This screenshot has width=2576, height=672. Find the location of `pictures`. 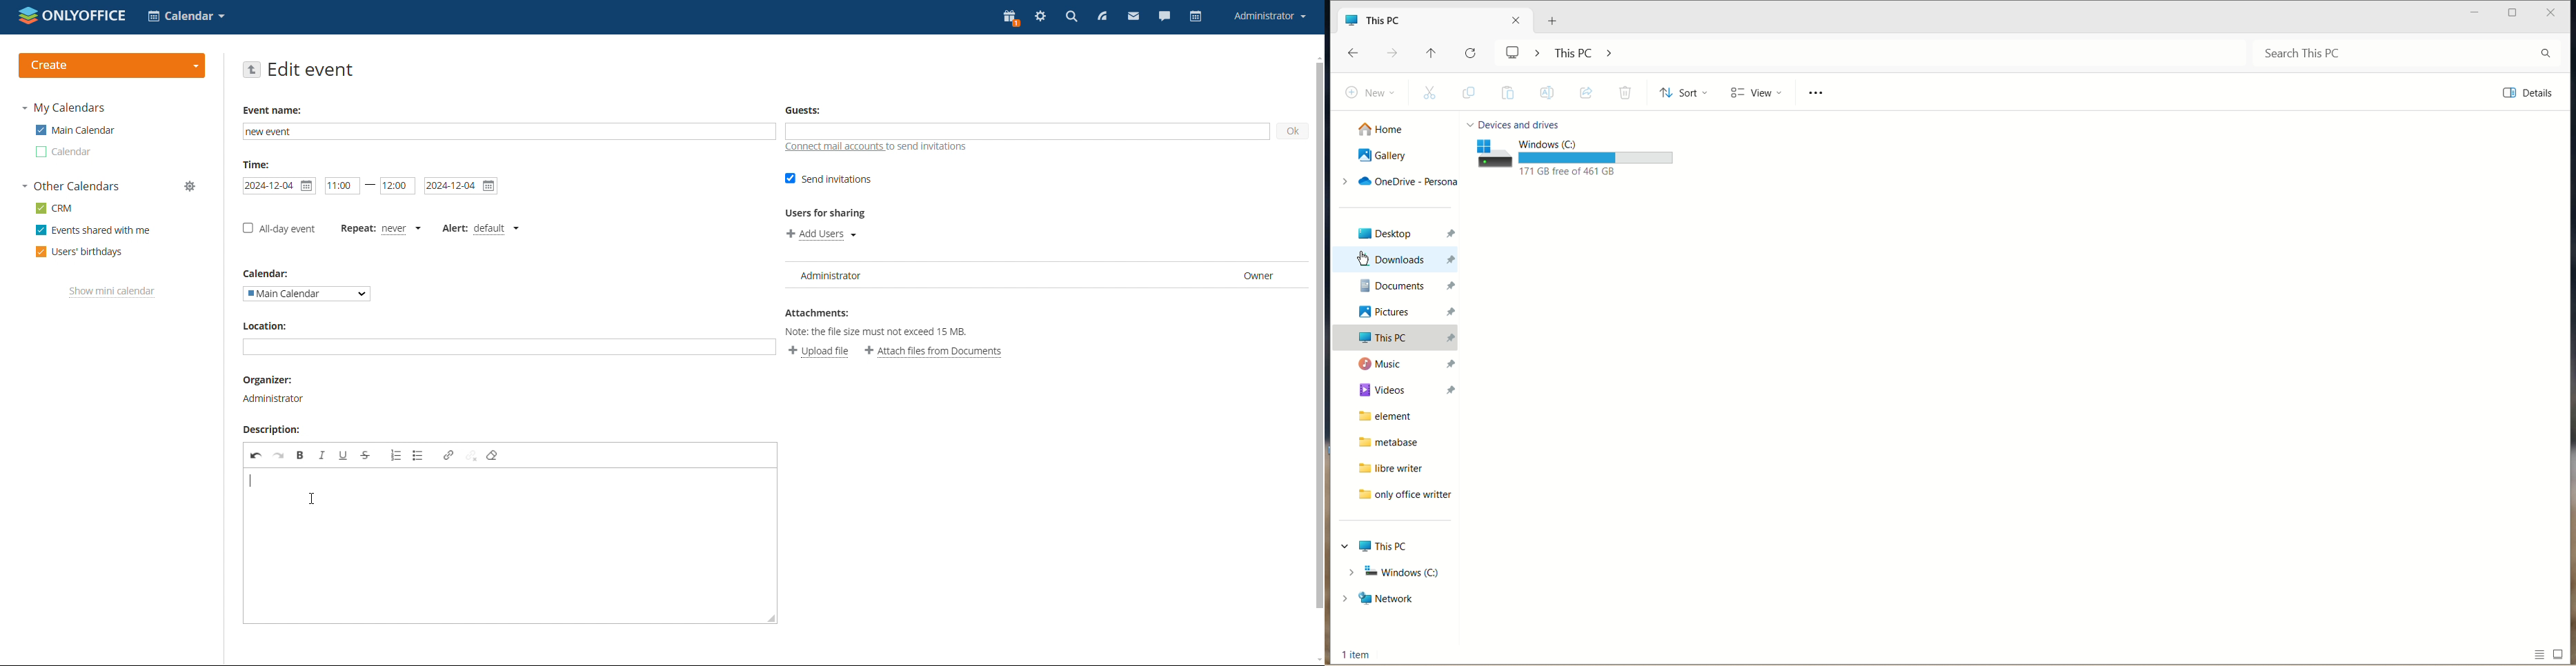

pictures is located at coordinates (1403, 311).